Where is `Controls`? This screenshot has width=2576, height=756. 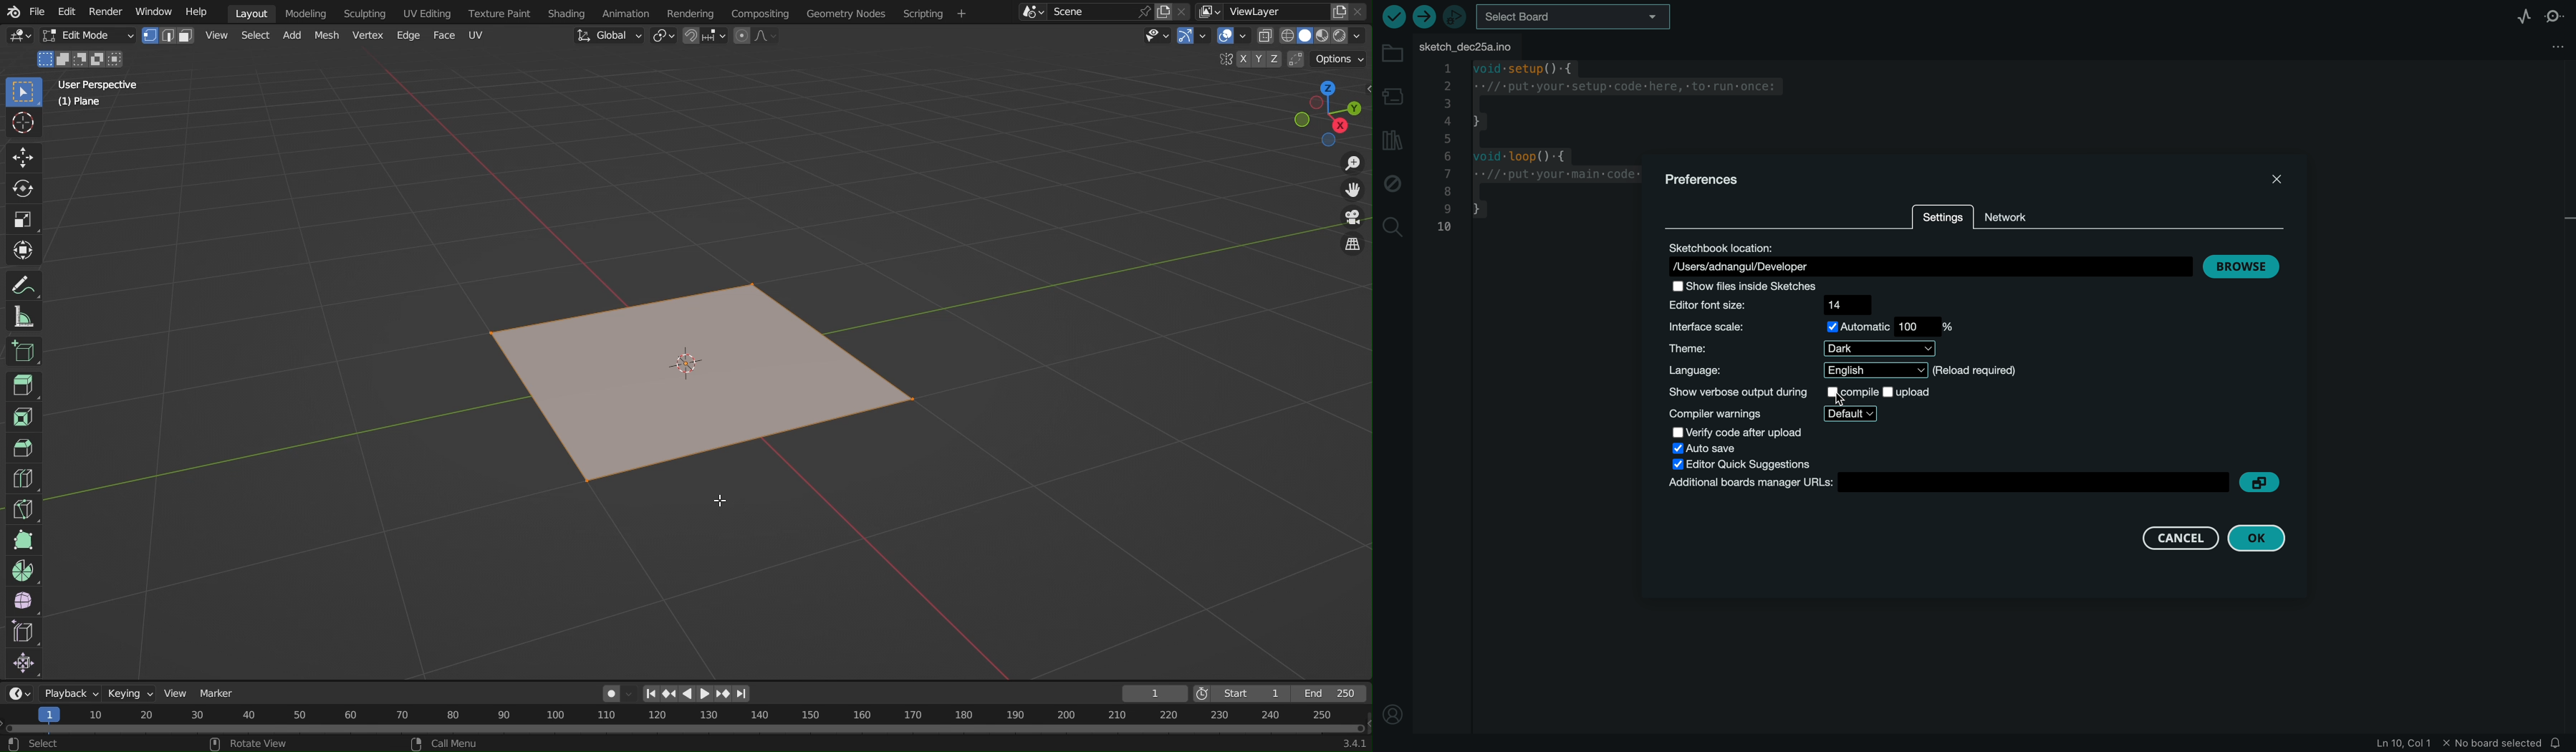 Controls is located at coordinates (696, 694).